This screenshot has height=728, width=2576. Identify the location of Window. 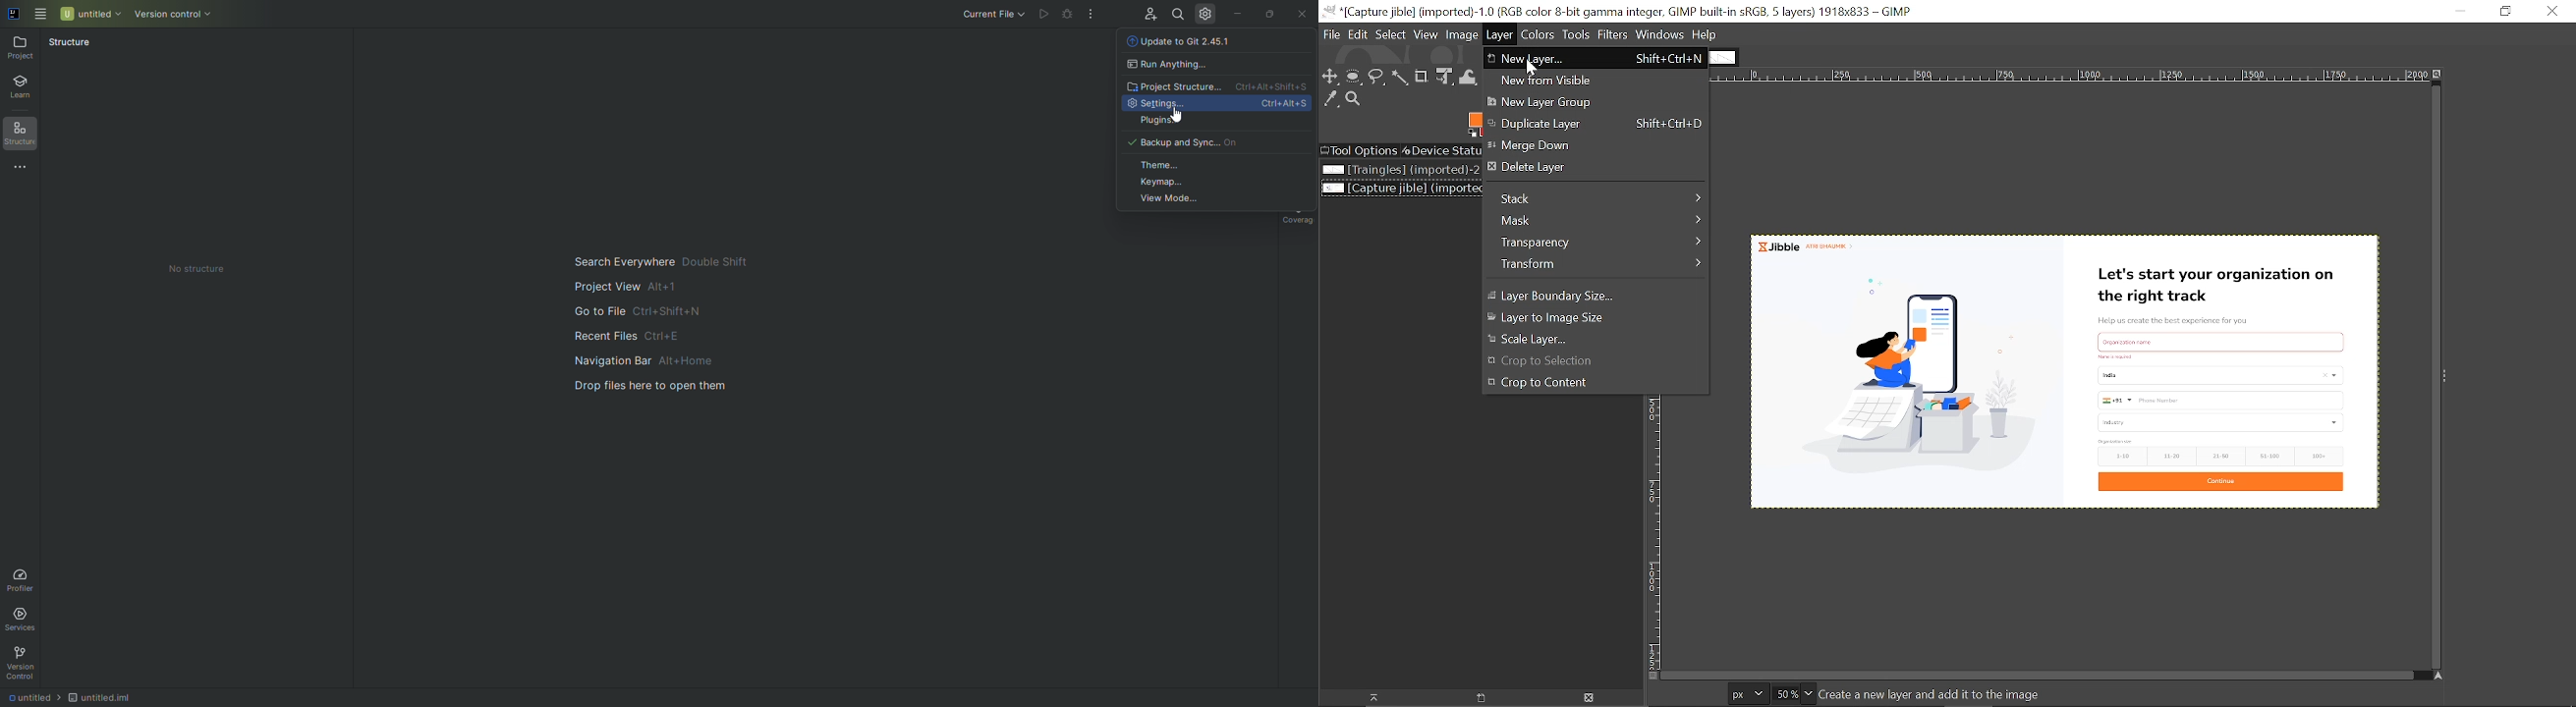
(1661, 34).